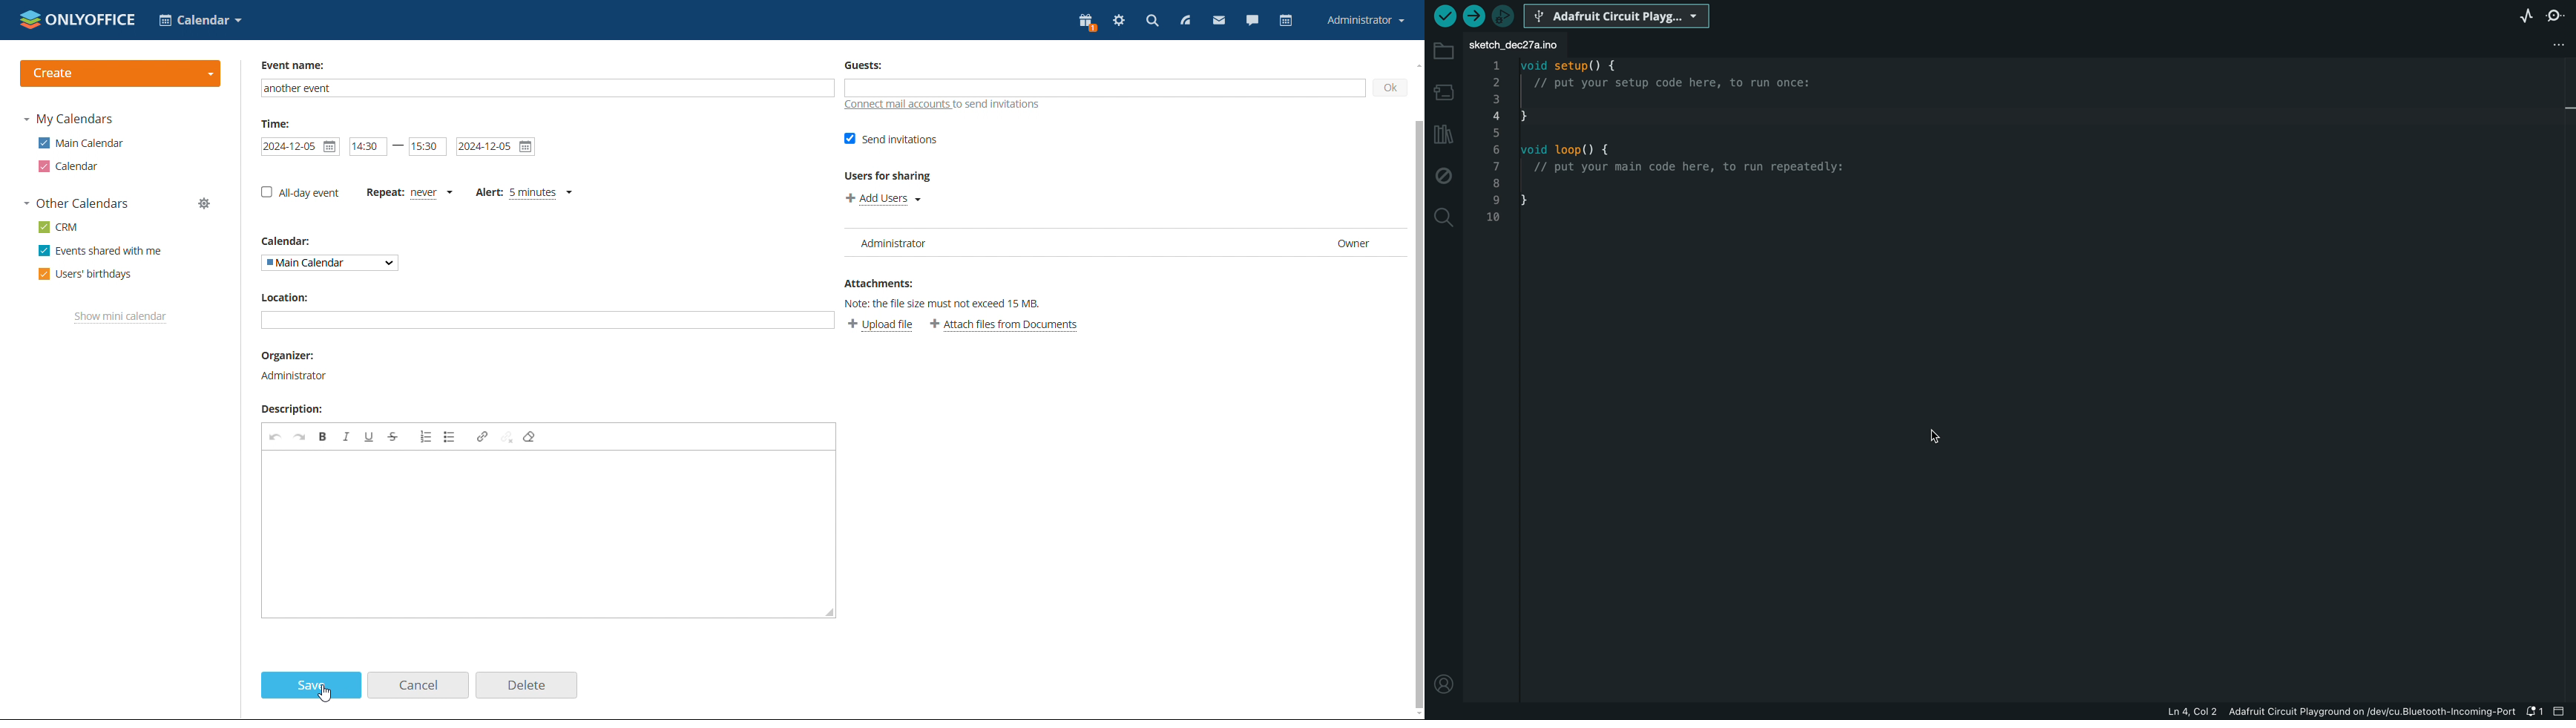  I want to click on delete, so click(525, 685).